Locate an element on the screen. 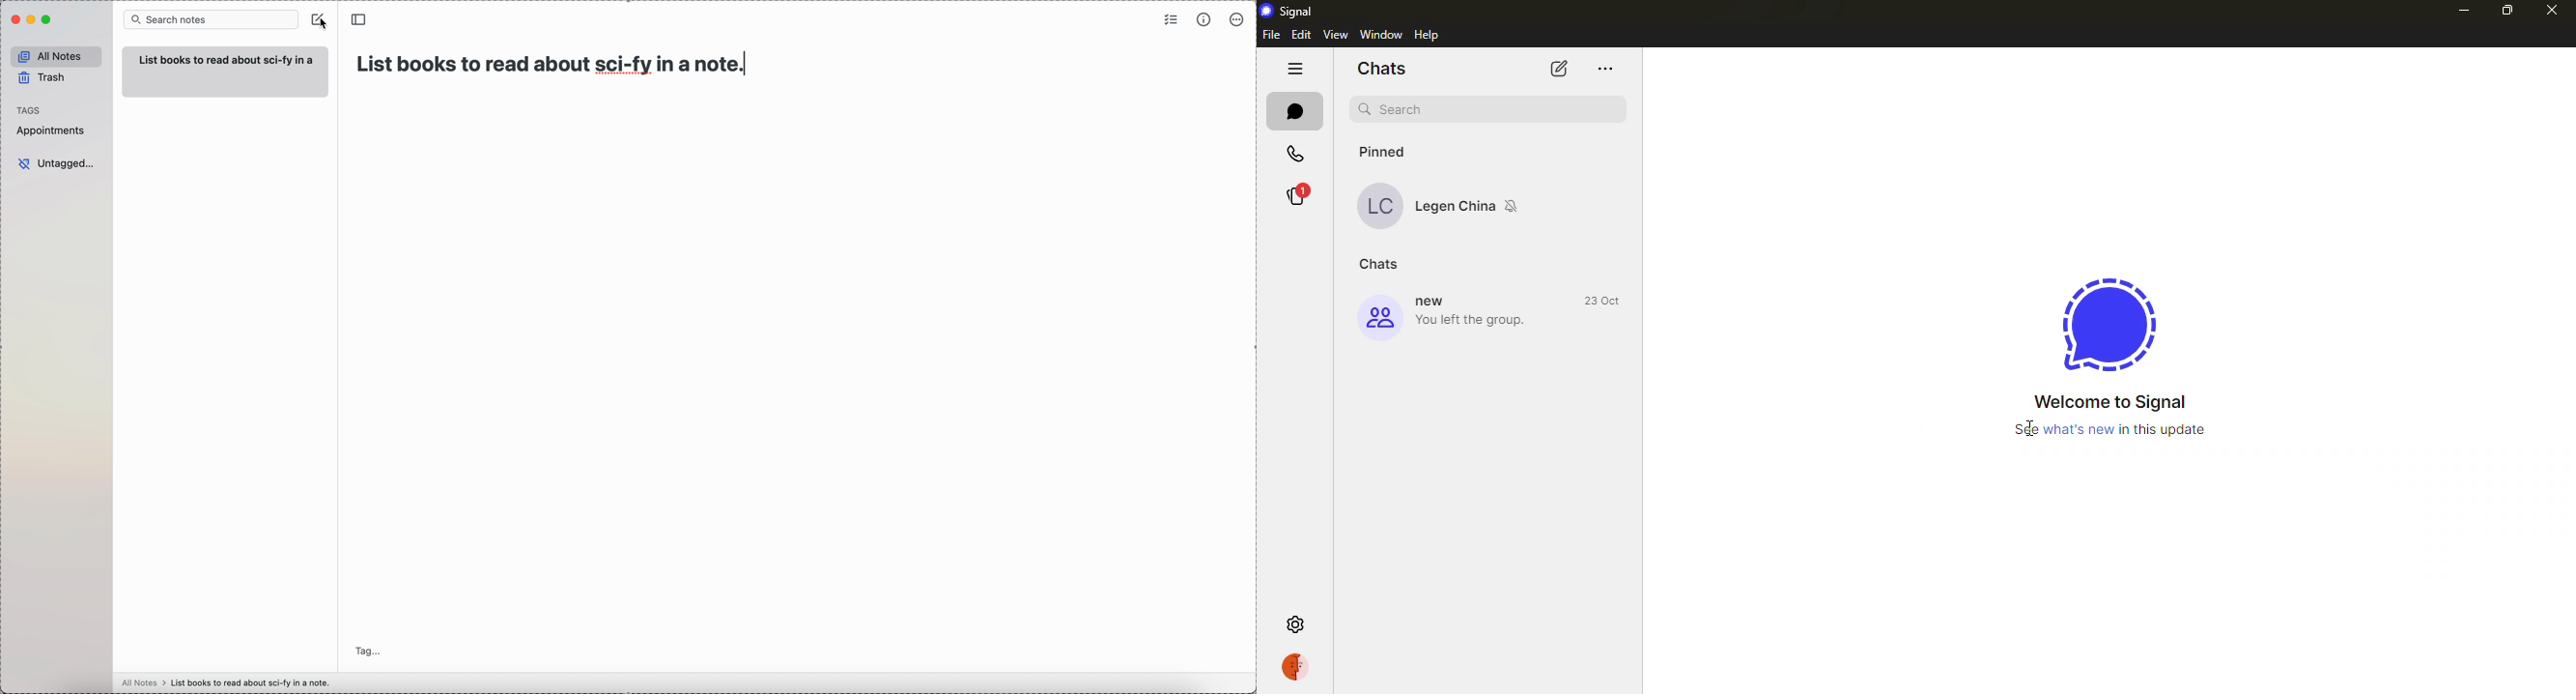 The height and width of the screenshot is (700, 2576). chats is located at coordinates (1383, 263).